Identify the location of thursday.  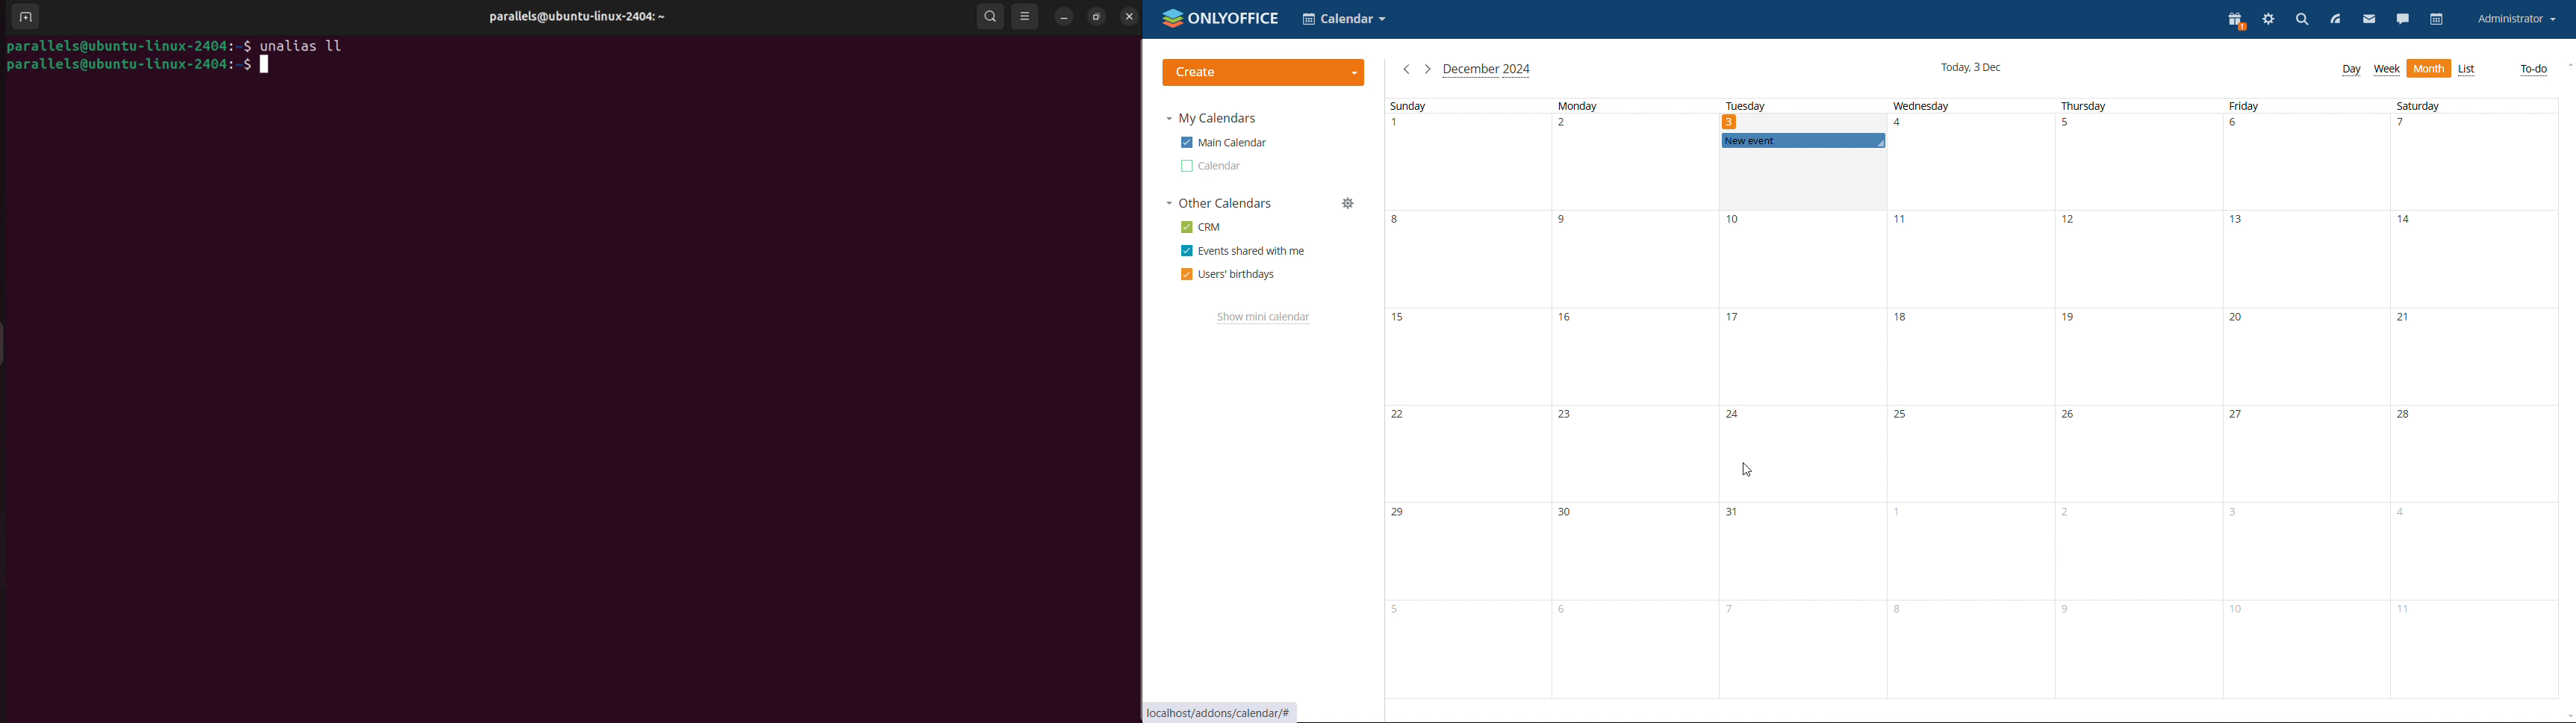
(2098, 106).